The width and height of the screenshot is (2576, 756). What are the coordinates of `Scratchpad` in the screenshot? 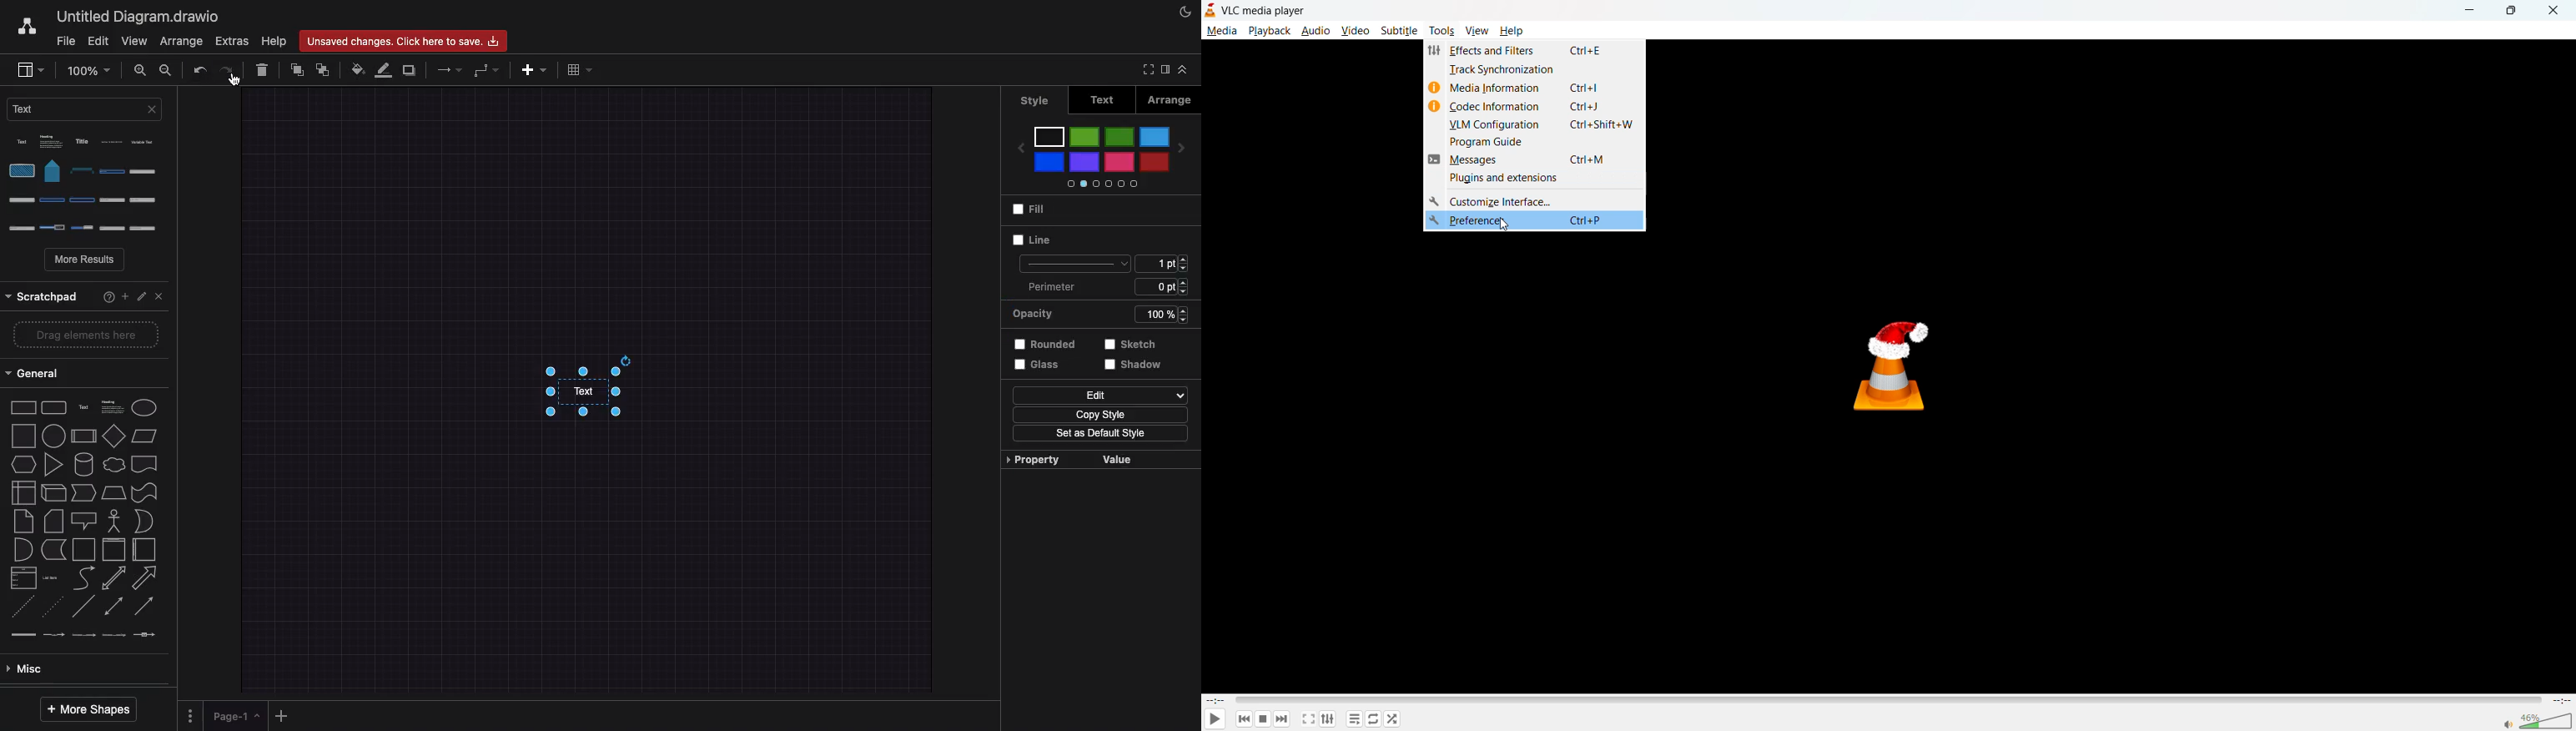 It's located at (43, 295).